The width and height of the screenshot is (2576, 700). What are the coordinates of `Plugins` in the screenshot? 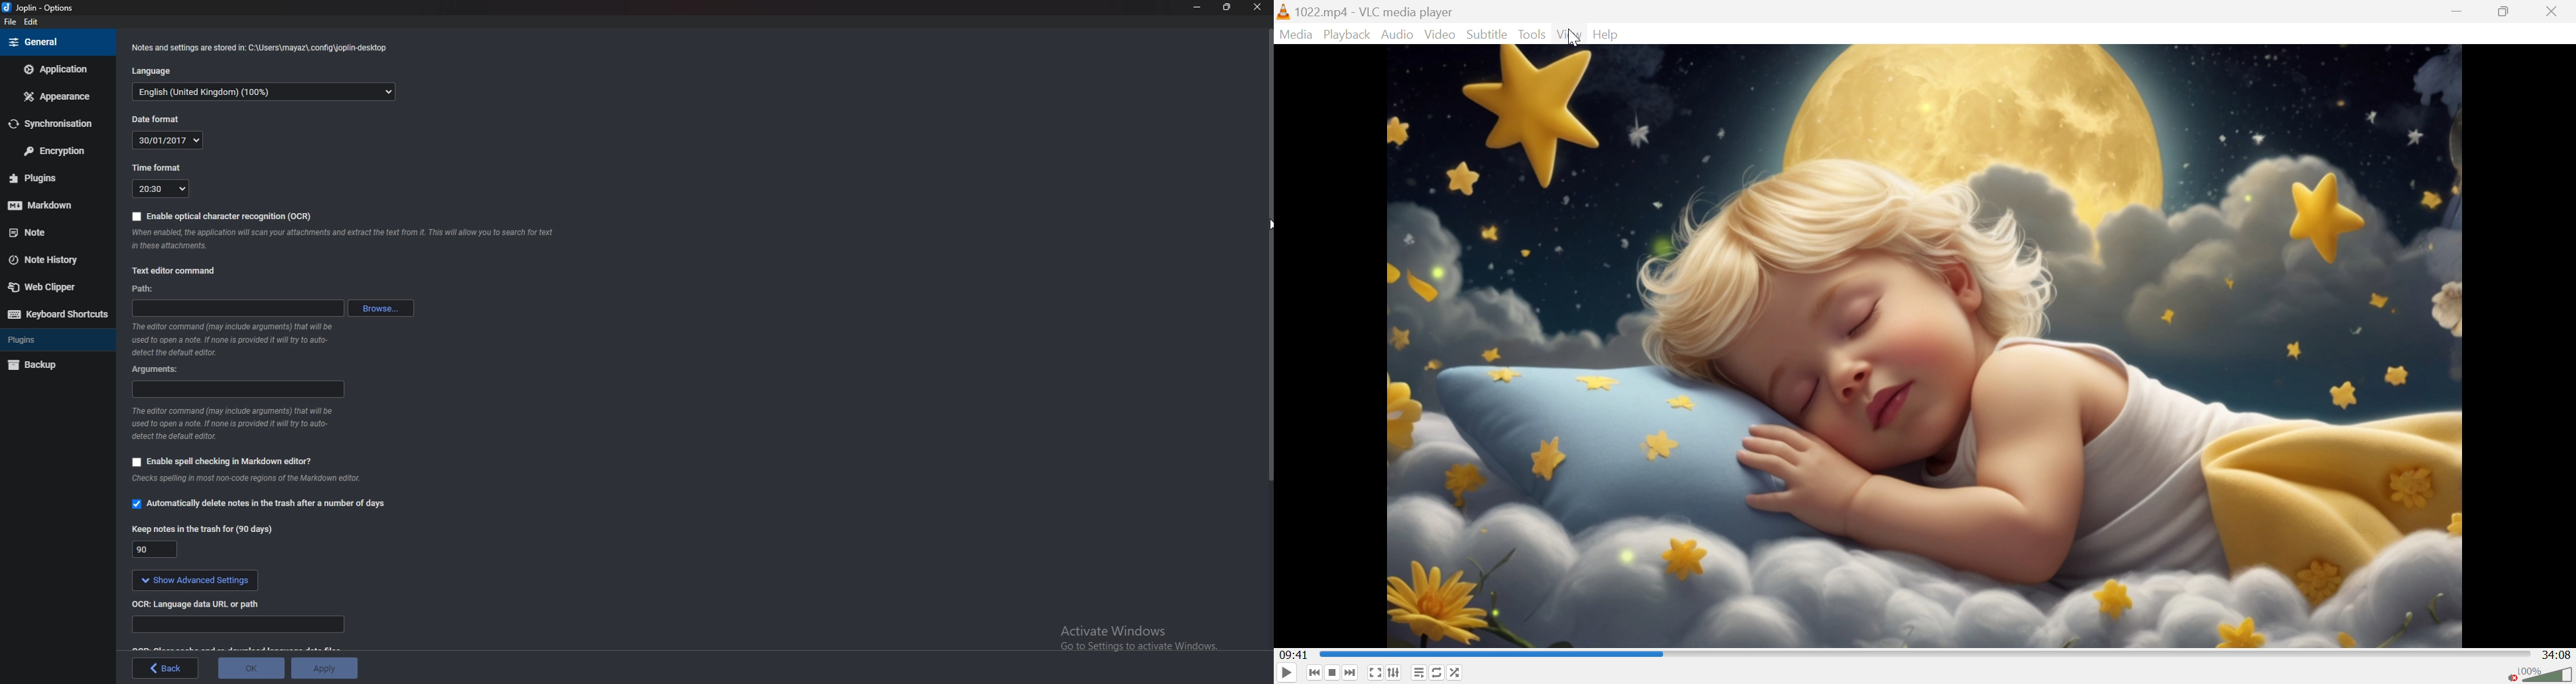 It's located at (46, 179).